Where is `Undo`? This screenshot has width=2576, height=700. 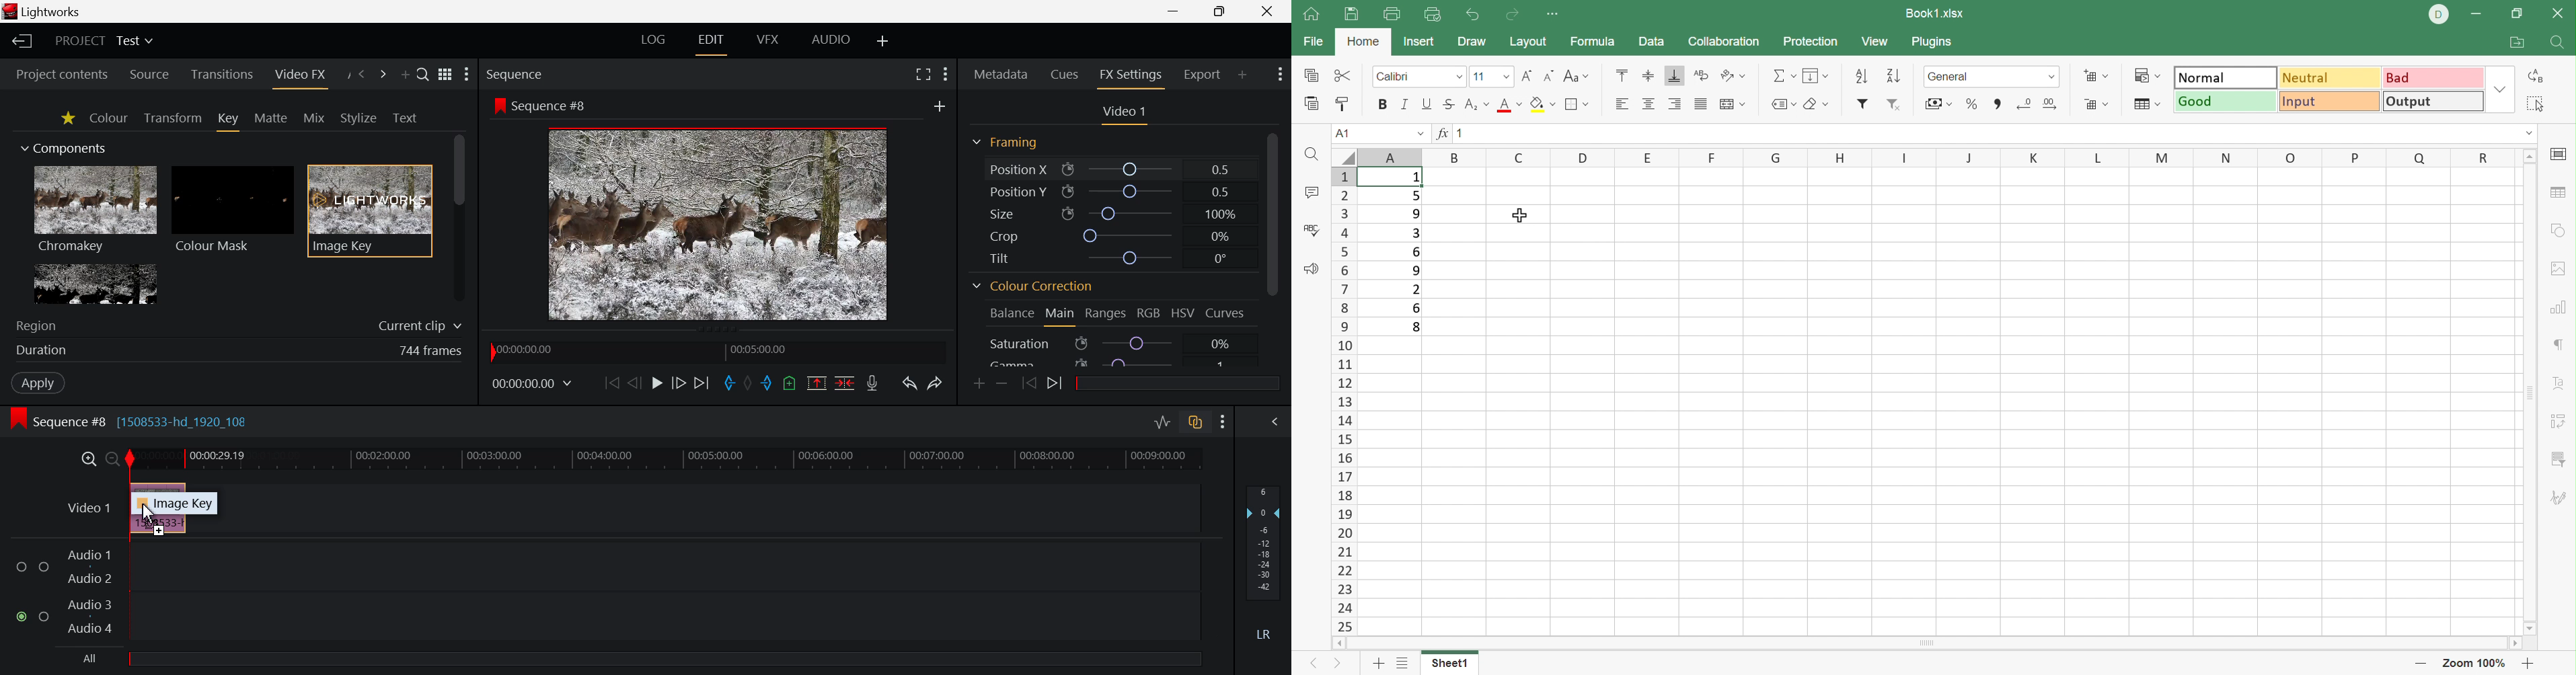 Undo is located at coordinates (911, 383).